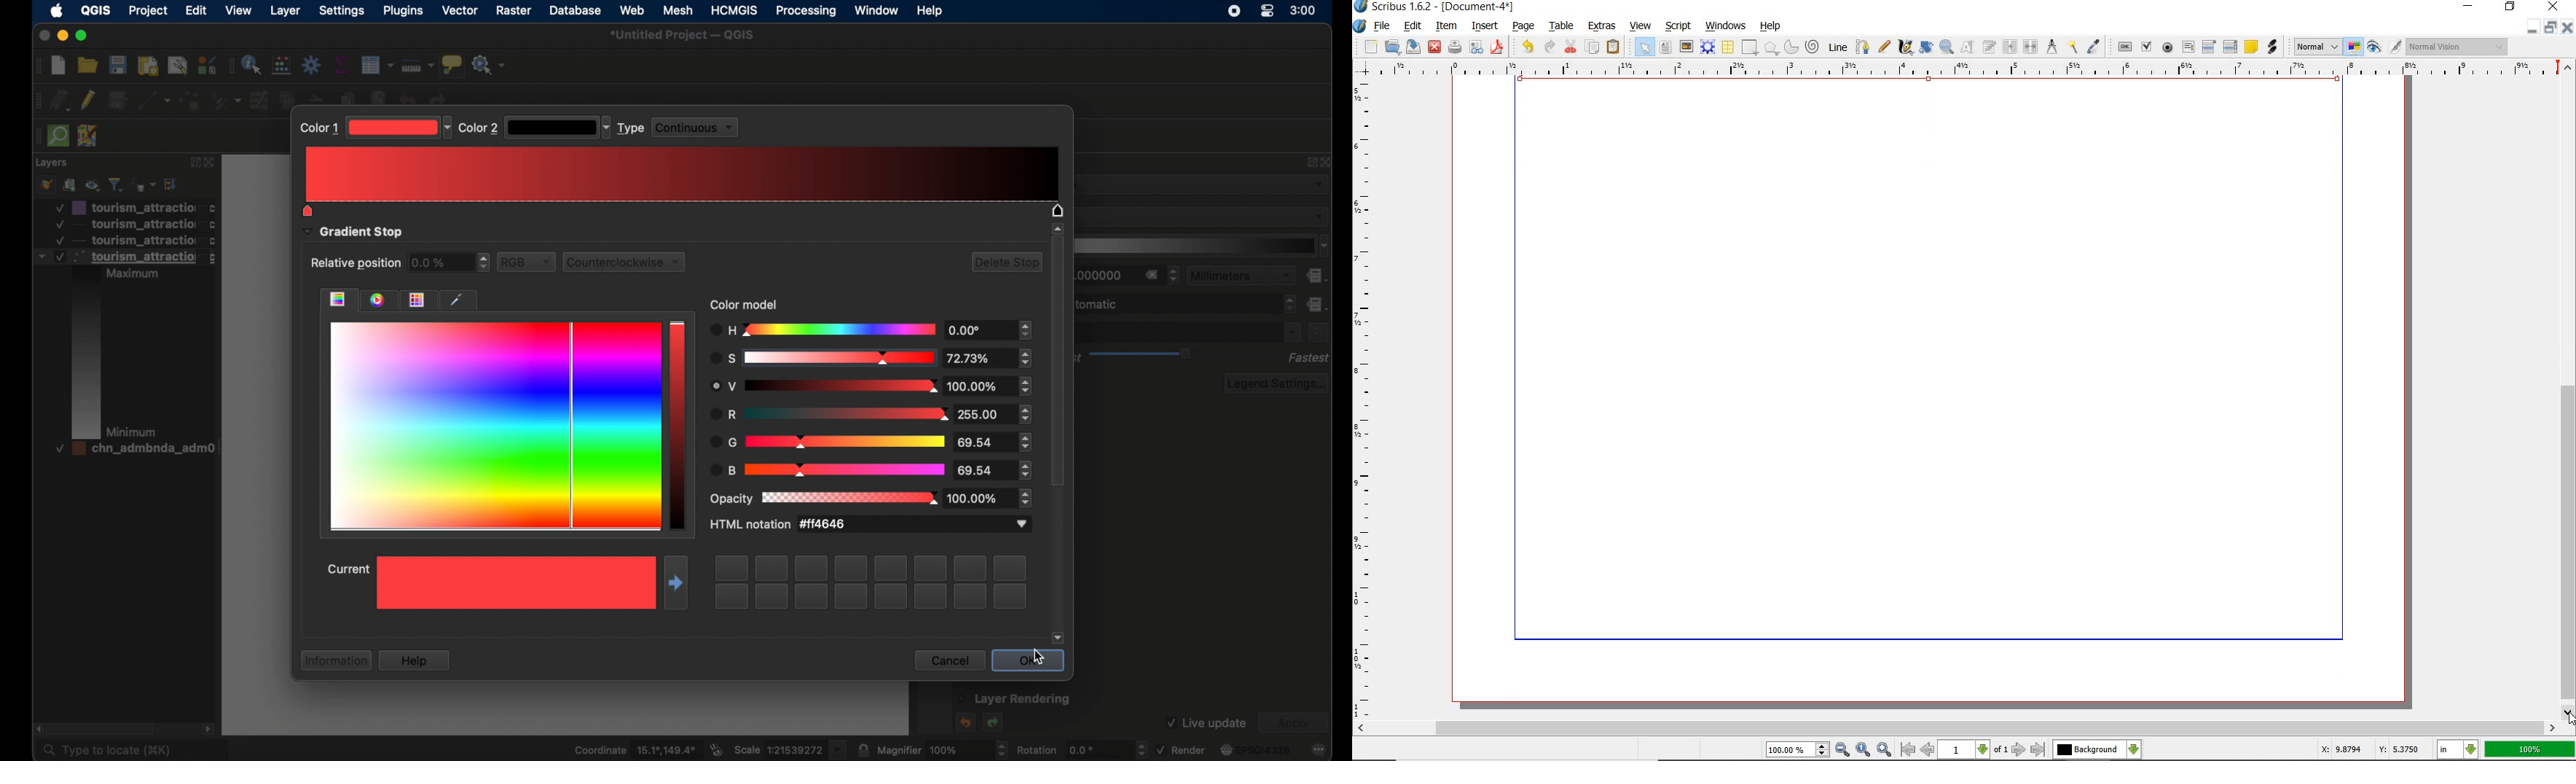 This screenshot has width=2576, height=784. I want to click on Normal, so click(2317, 47).